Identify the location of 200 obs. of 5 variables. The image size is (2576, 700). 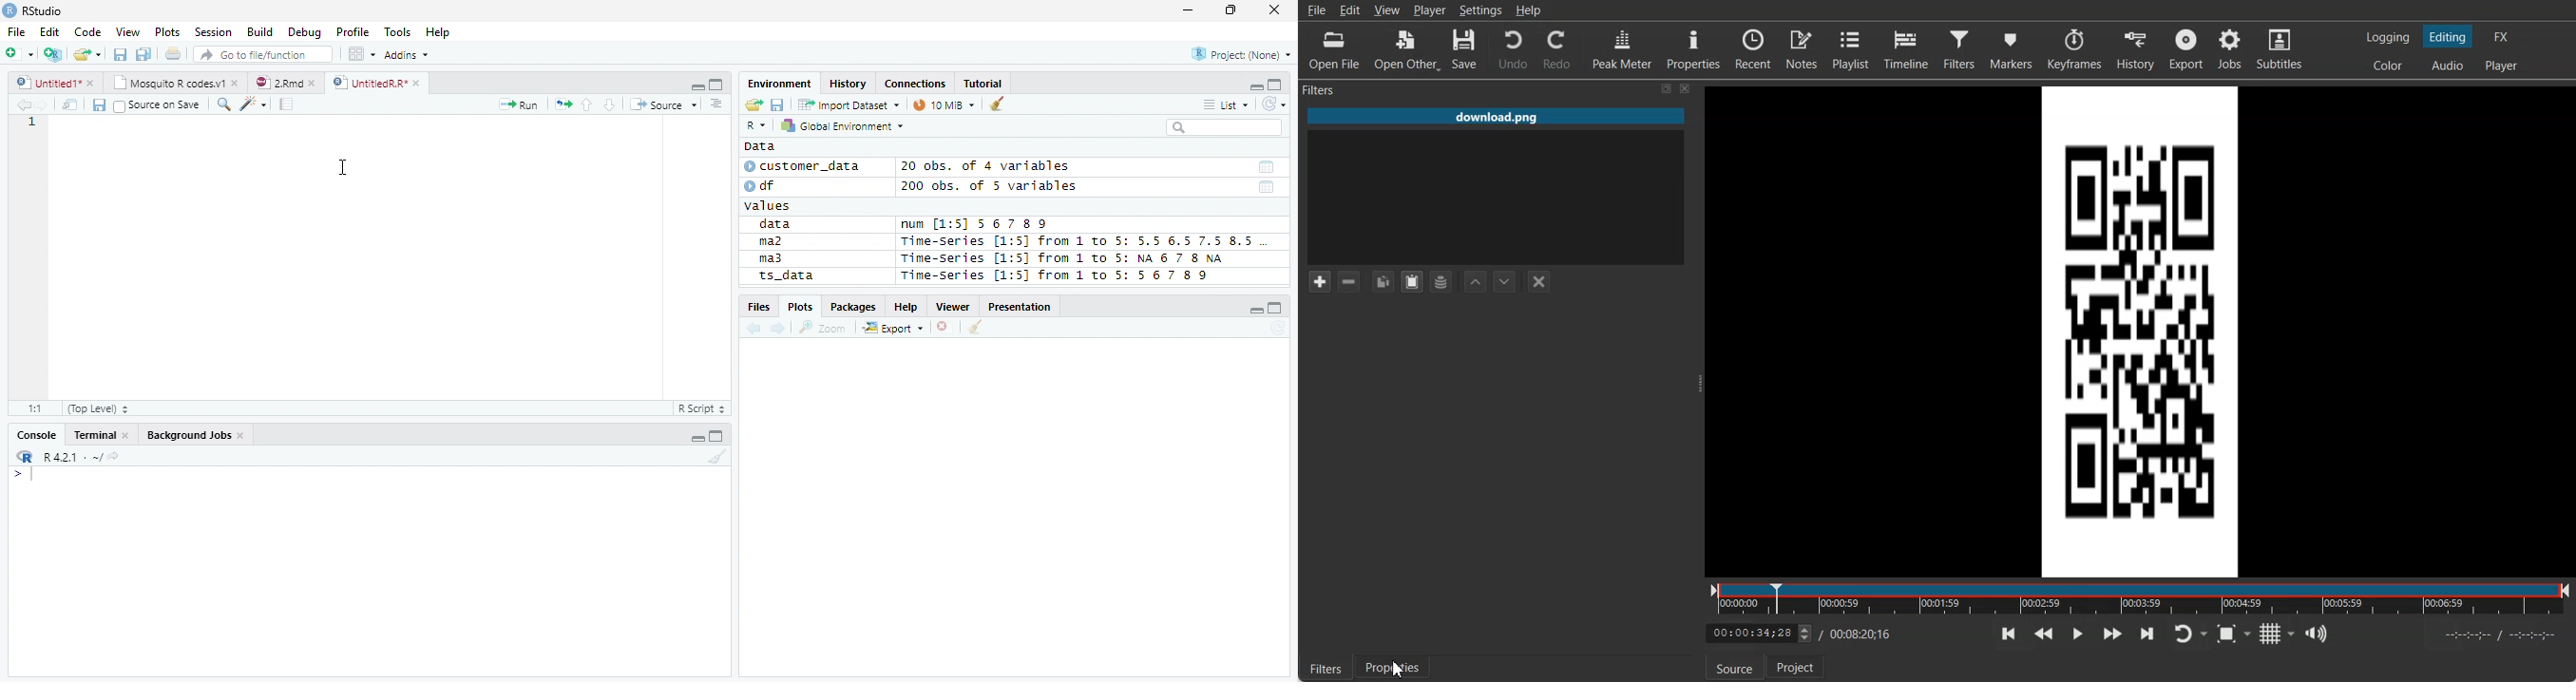
(986, 188).